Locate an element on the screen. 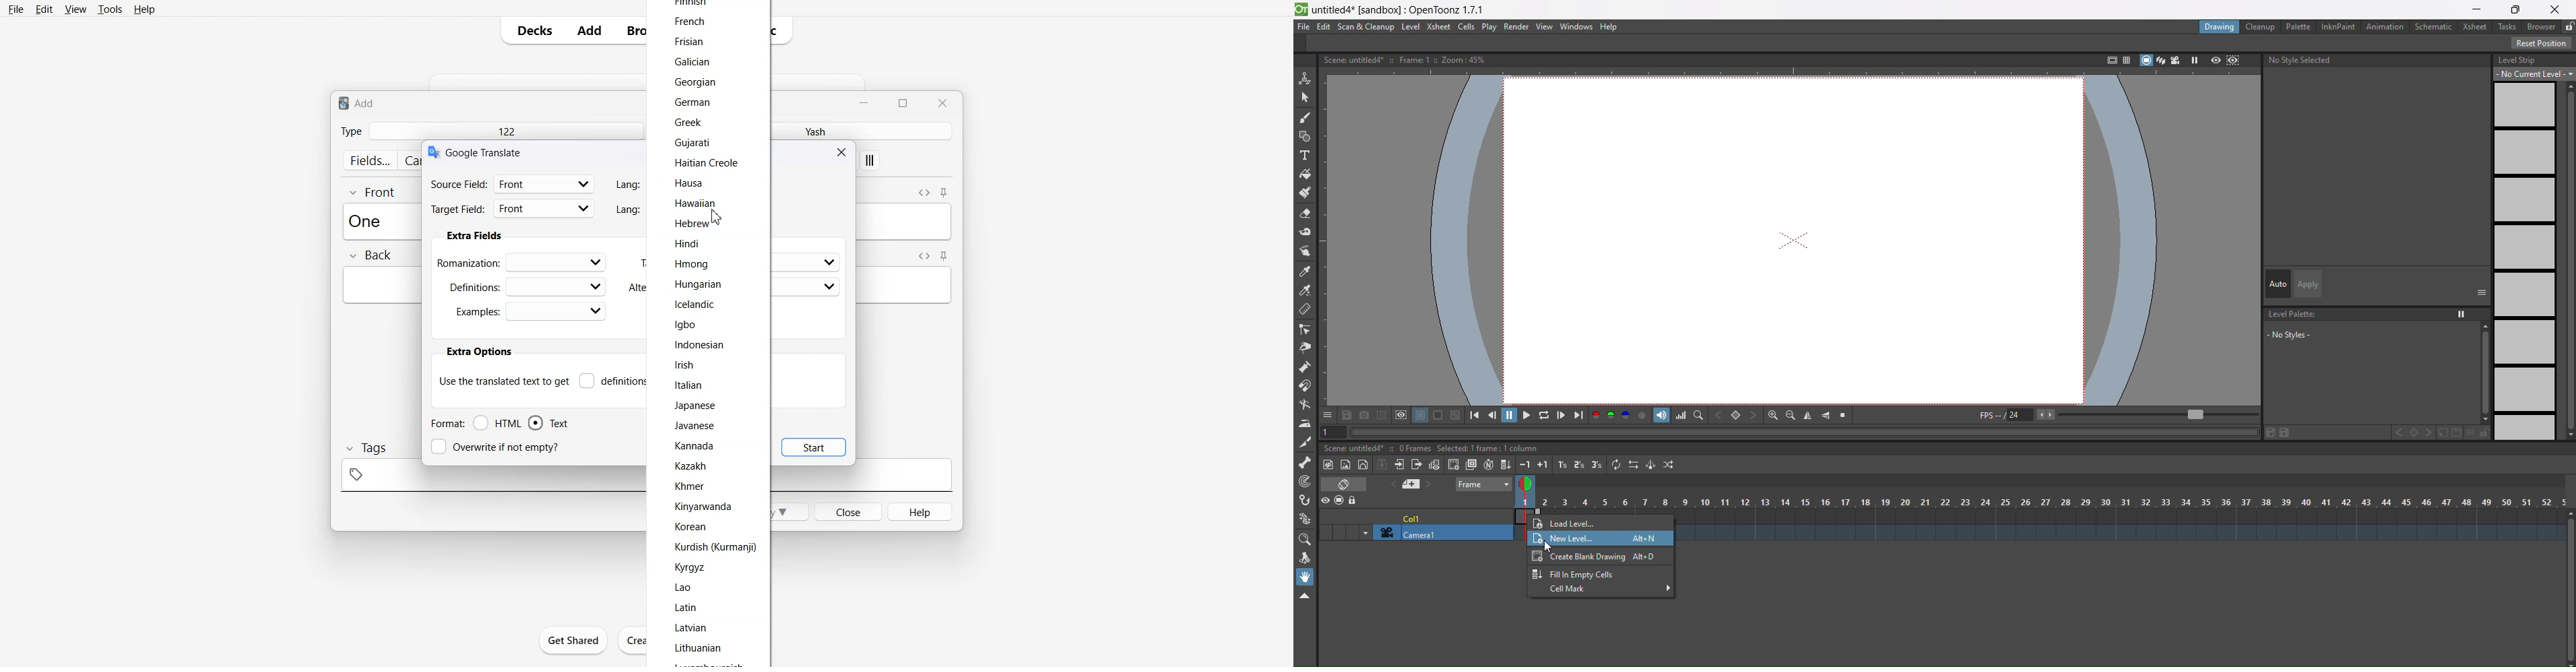 The image size is (2576, 672). Decks is located at coordinates (530, 30).